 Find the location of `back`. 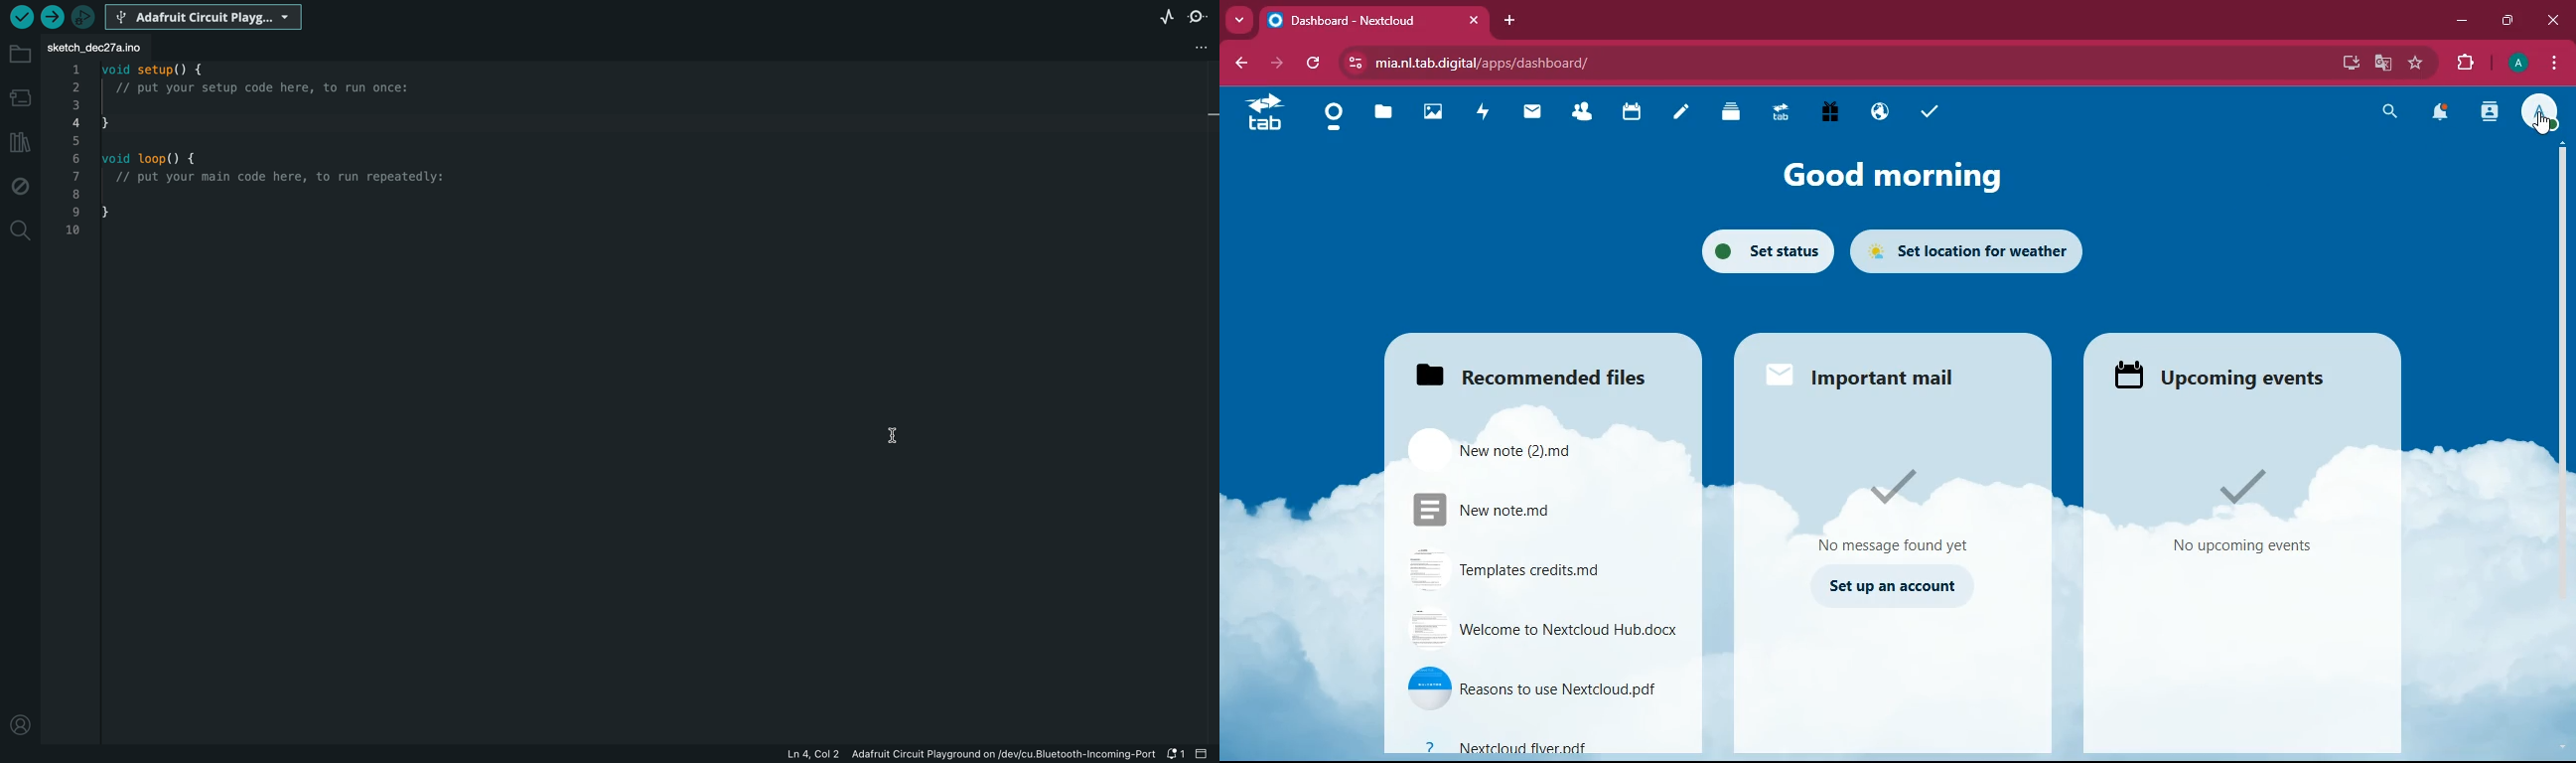

back is located at coordinates (1243, 64).